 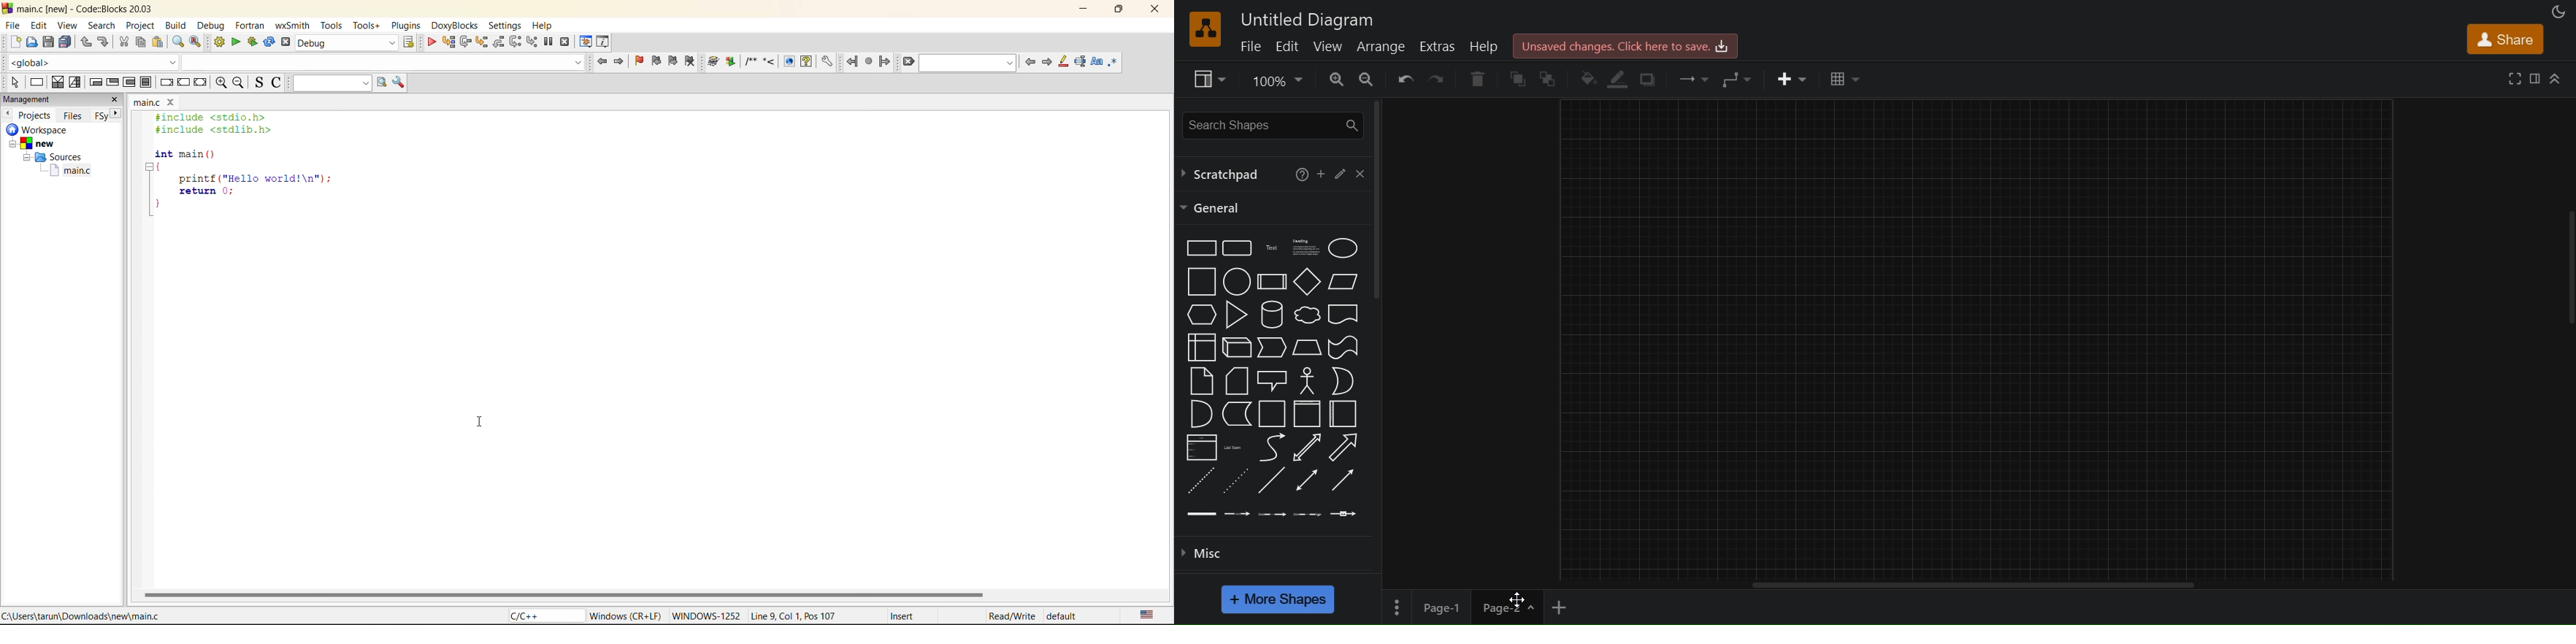 What do you see at coordinates (1198, 480) in the screenshot?
I see `dashed line` at bounding box center [1198, 480].